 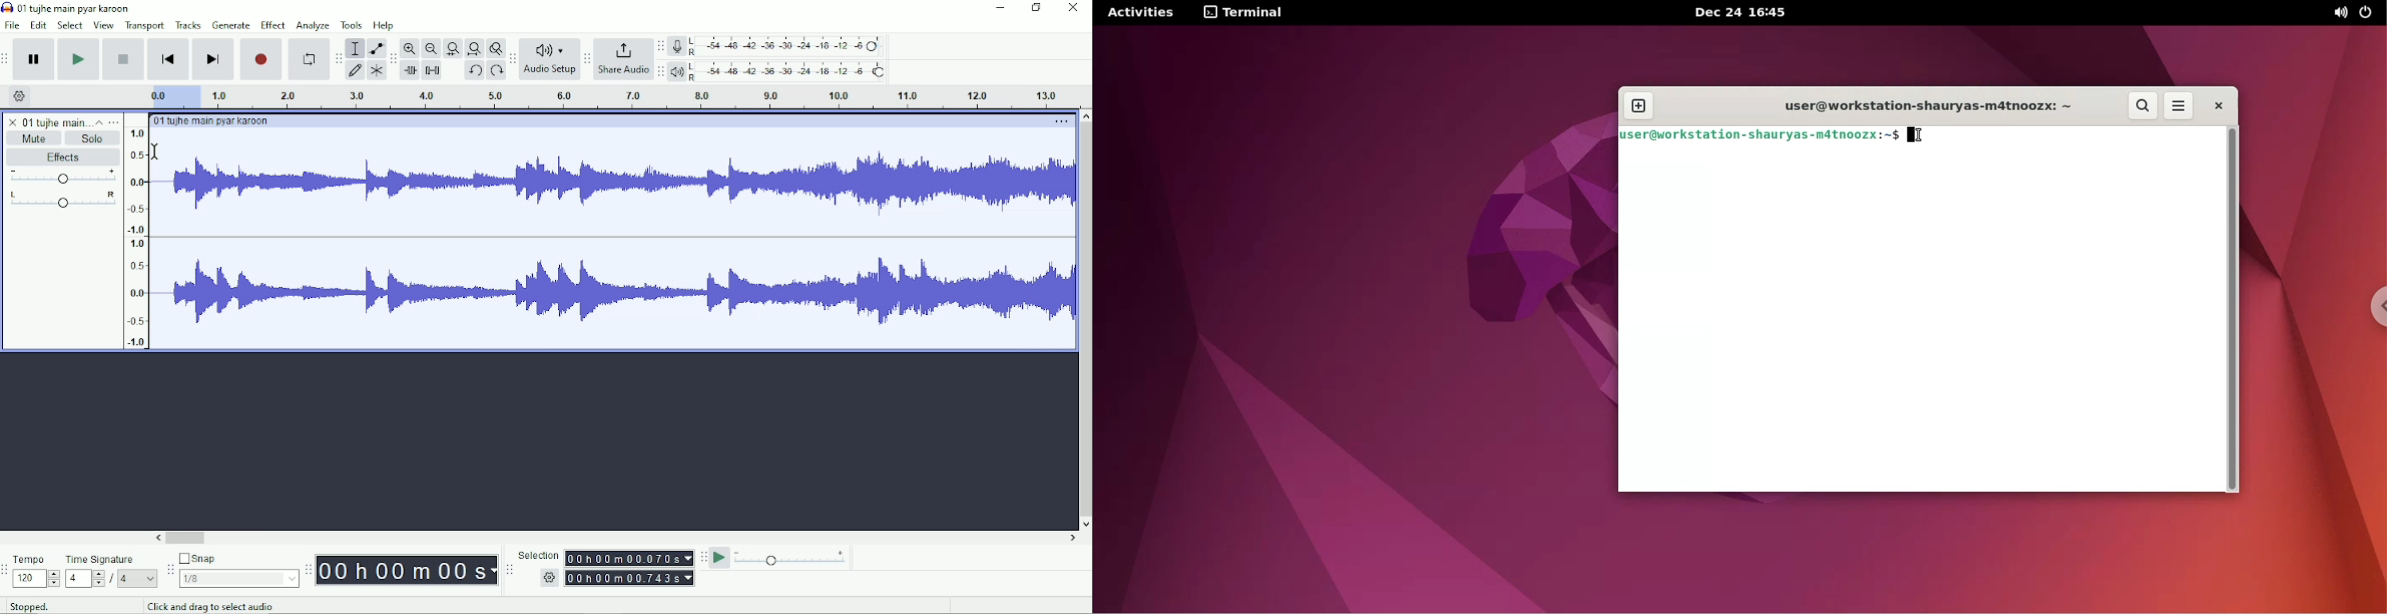 What do you see at coordinates (496, 72) in the screenshot?
I see `Redo` at bounding box center [496, 72].